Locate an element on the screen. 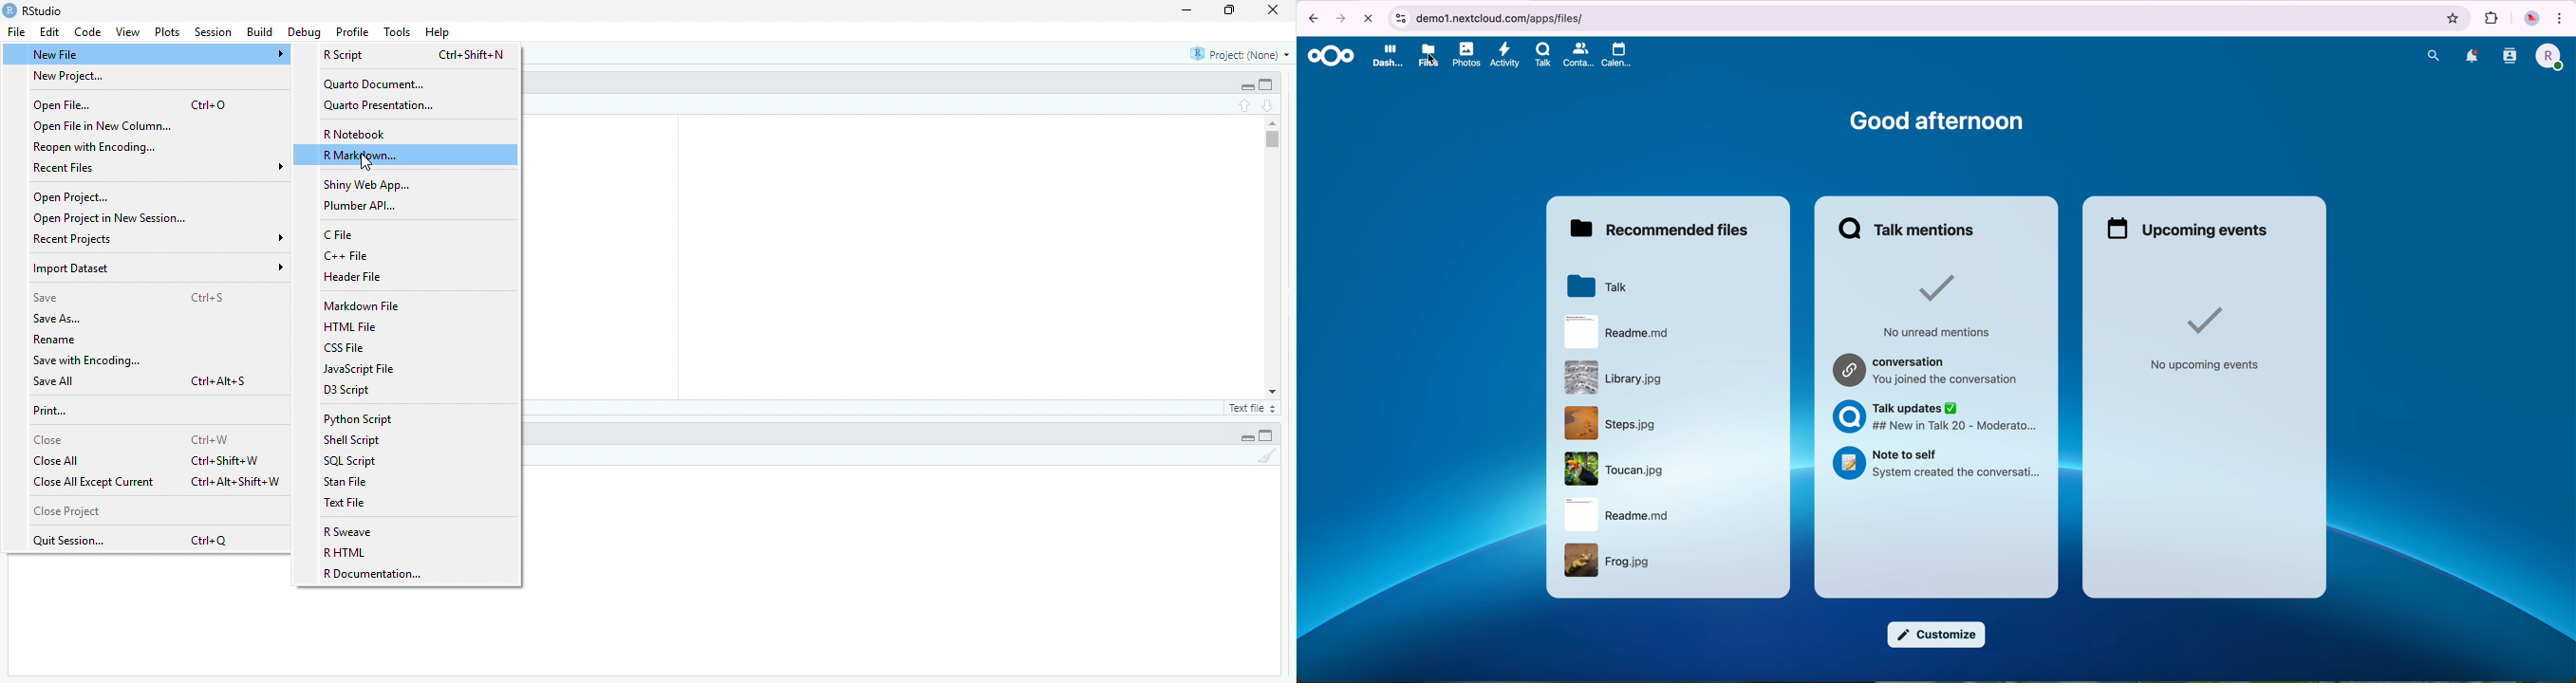 The image size is (2576, 700). Ctrl+Shift+N is located at coordinates (472, 55).